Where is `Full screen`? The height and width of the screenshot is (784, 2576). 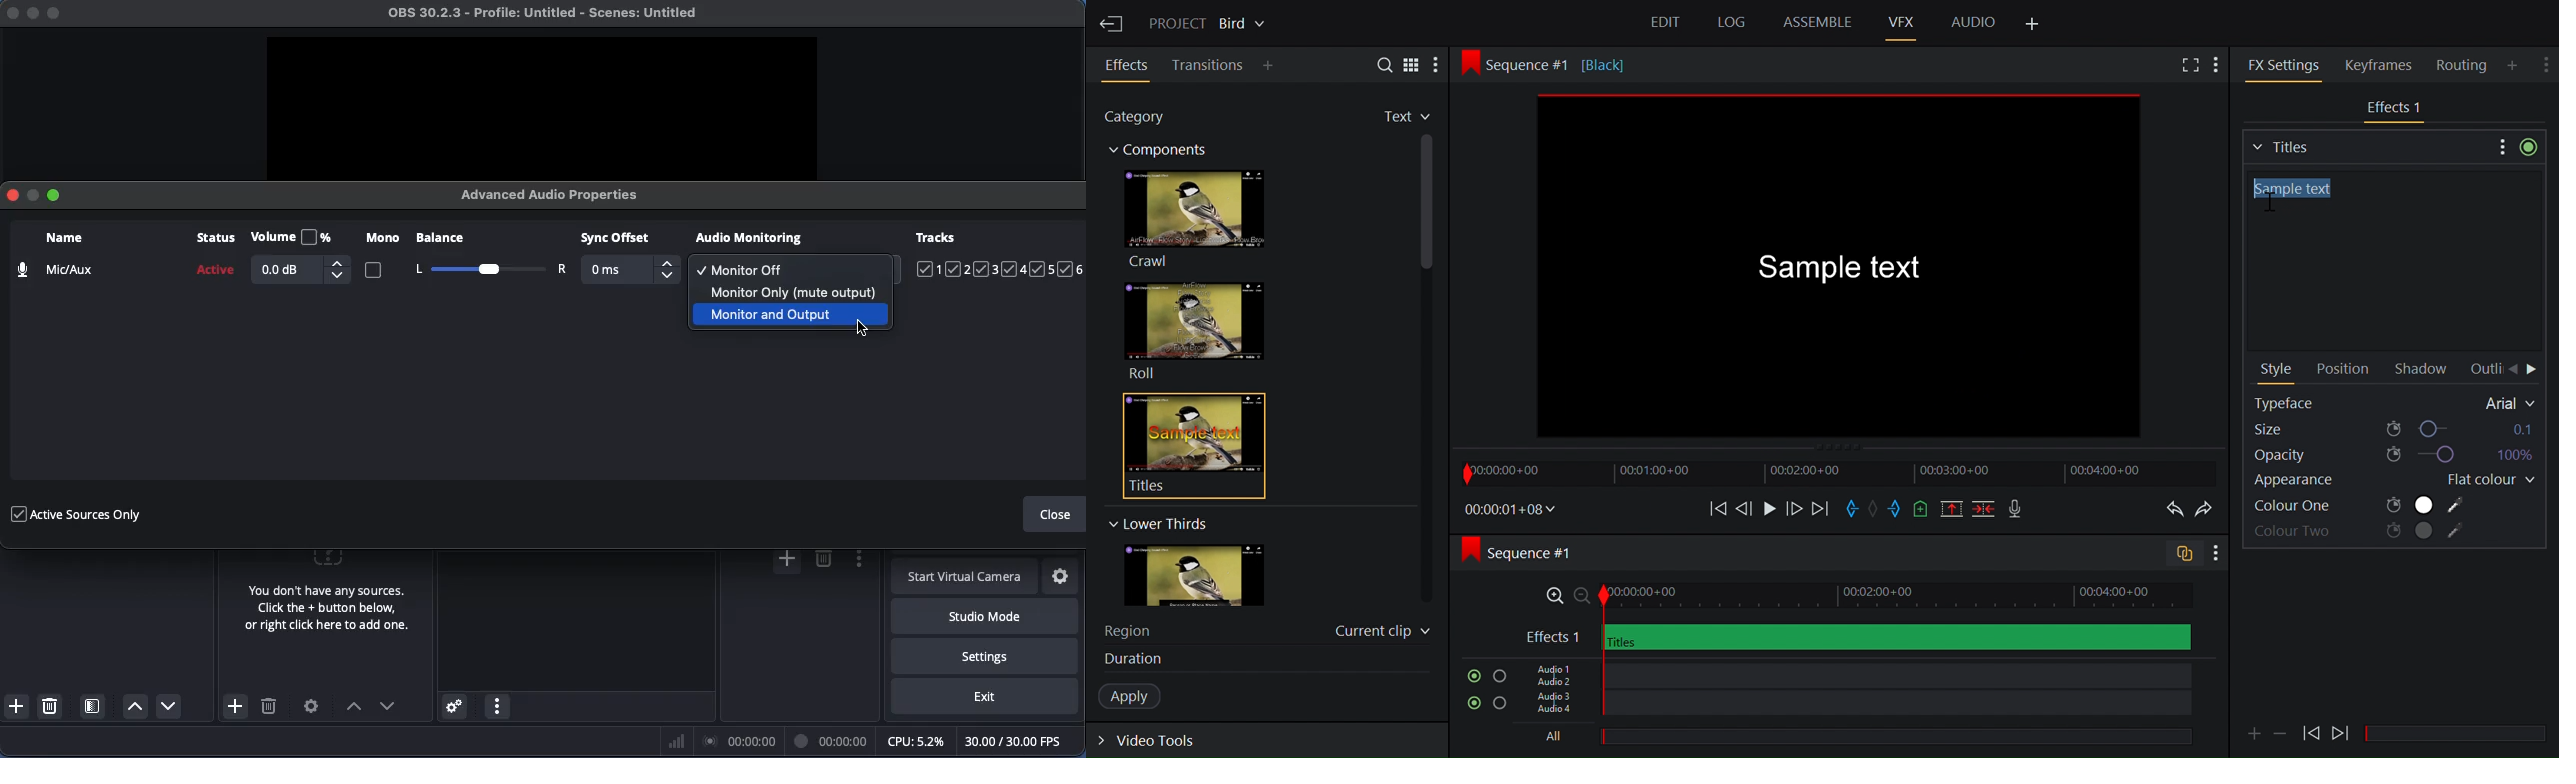 Full screen is located at coordinates (2188, 66).